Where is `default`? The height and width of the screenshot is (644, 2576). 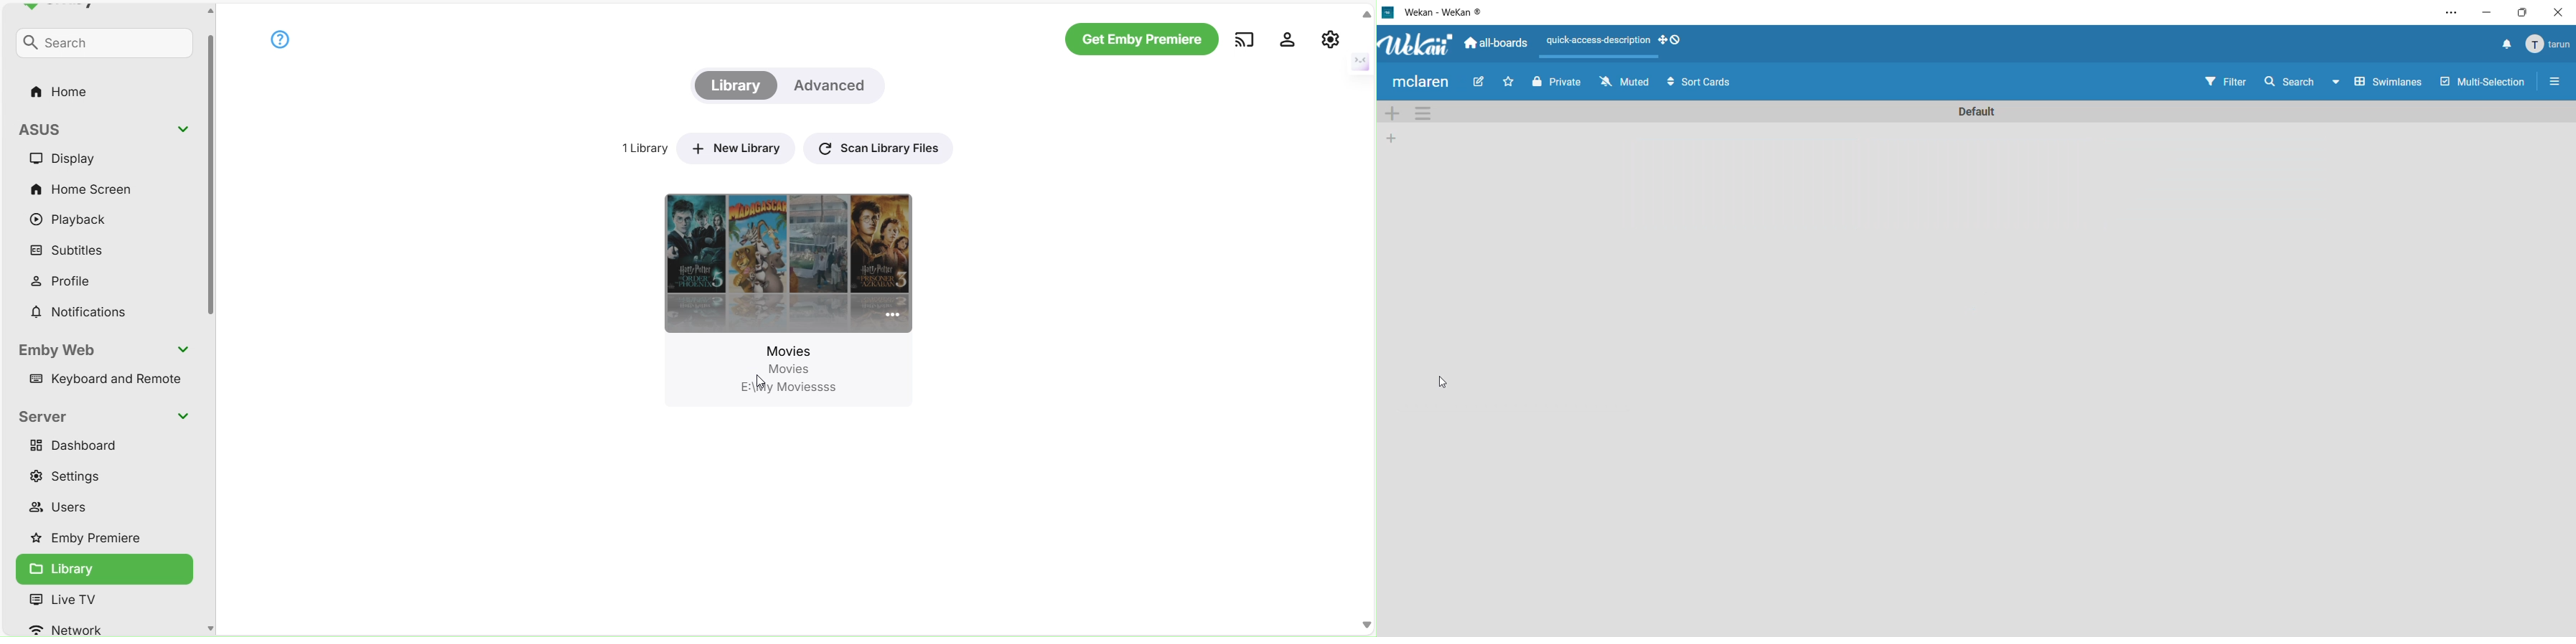
default is located at coordinates (1980, 110).